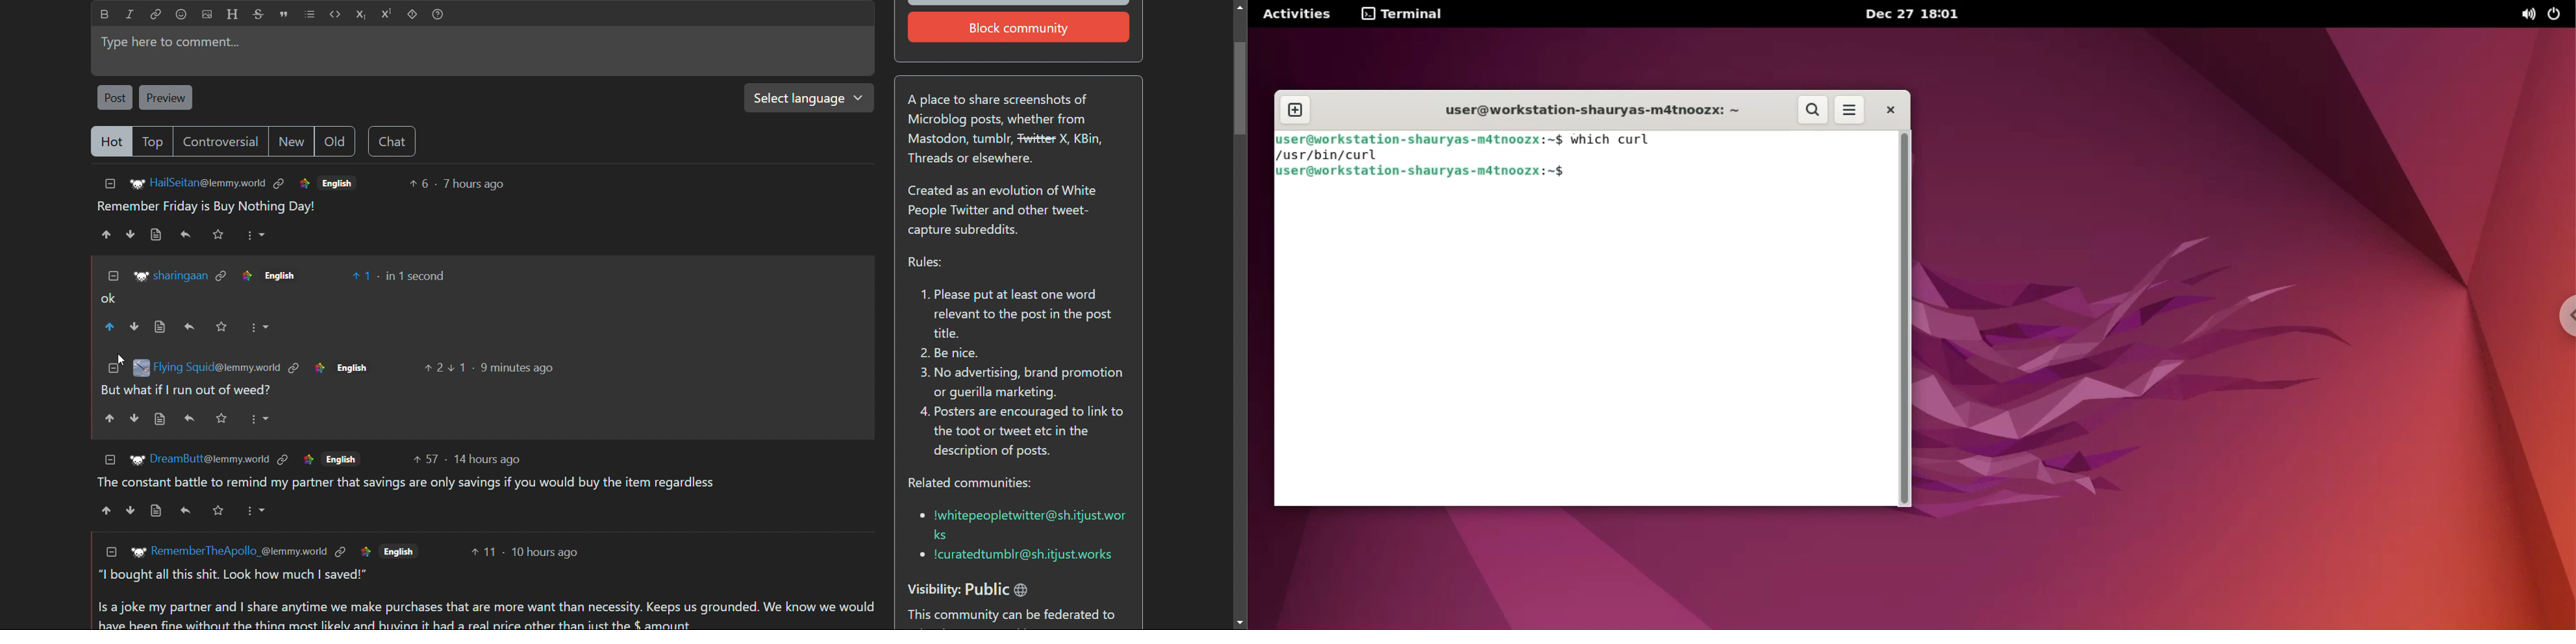 The width and height of the screenshot is (2576, 644). What do you see at coordinates (209, 460) in the screenshot?
I see `username` at bounding box center [209, 460].